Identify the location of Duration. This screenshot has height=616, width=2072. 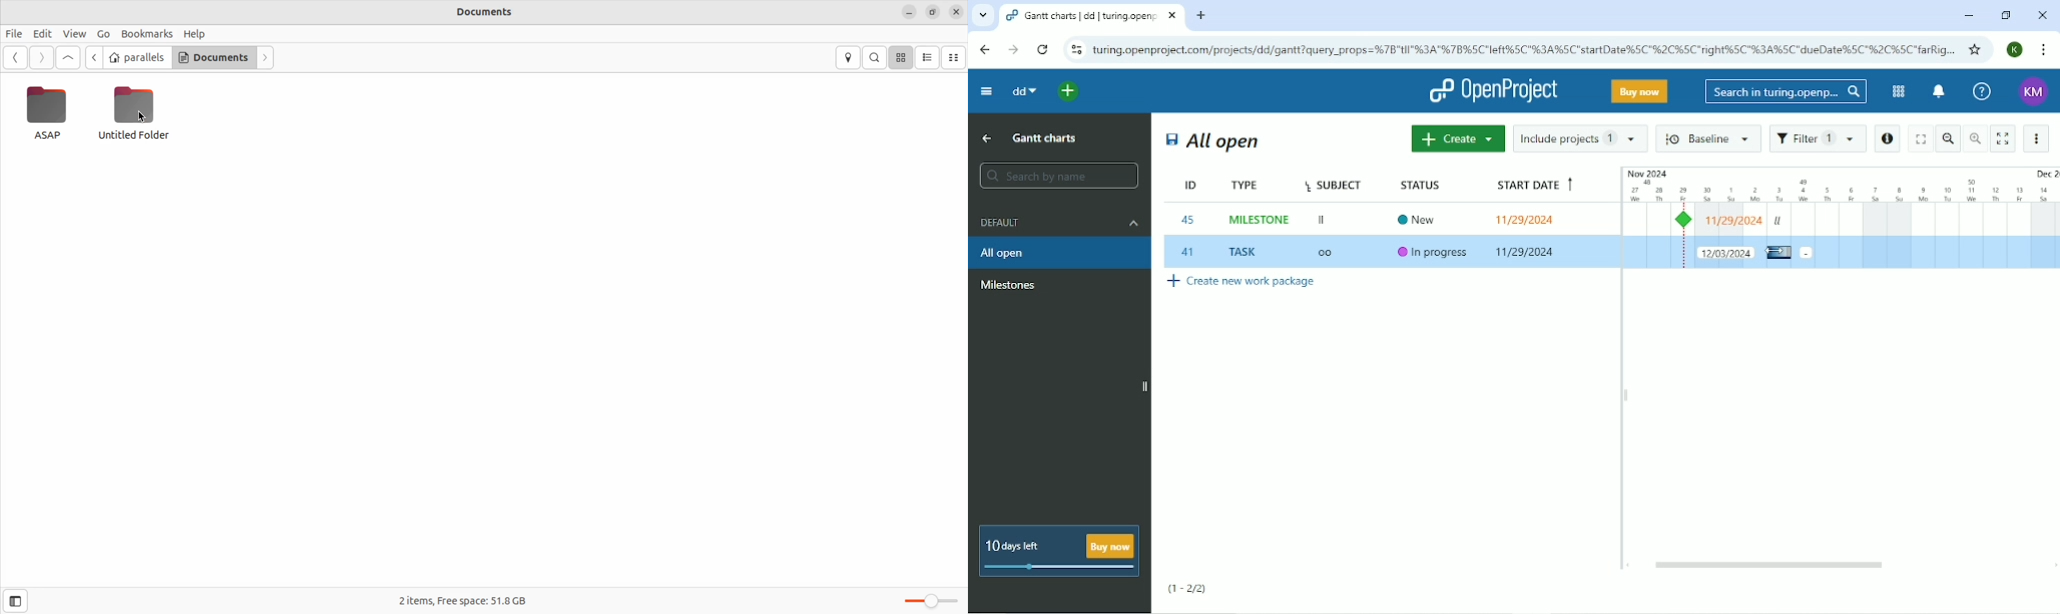
(1840, 184).